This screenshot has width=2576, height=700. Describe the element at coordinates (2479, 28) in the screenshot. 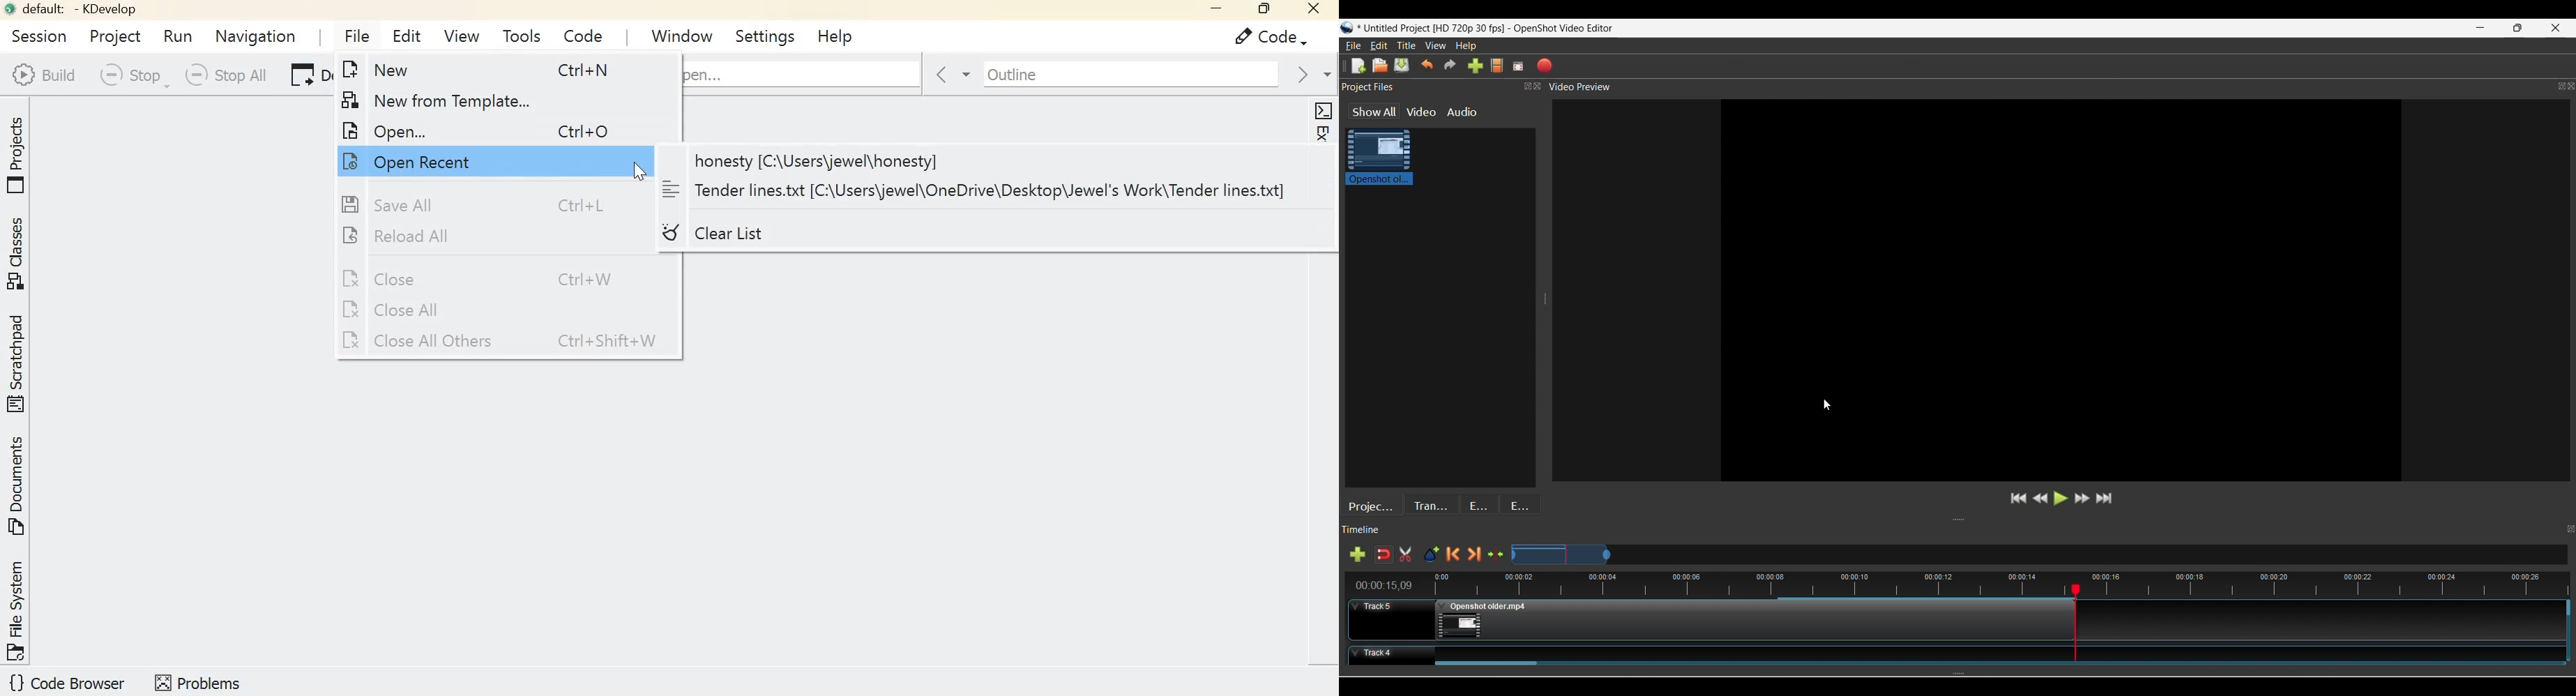

I see `Minimize` at that location.